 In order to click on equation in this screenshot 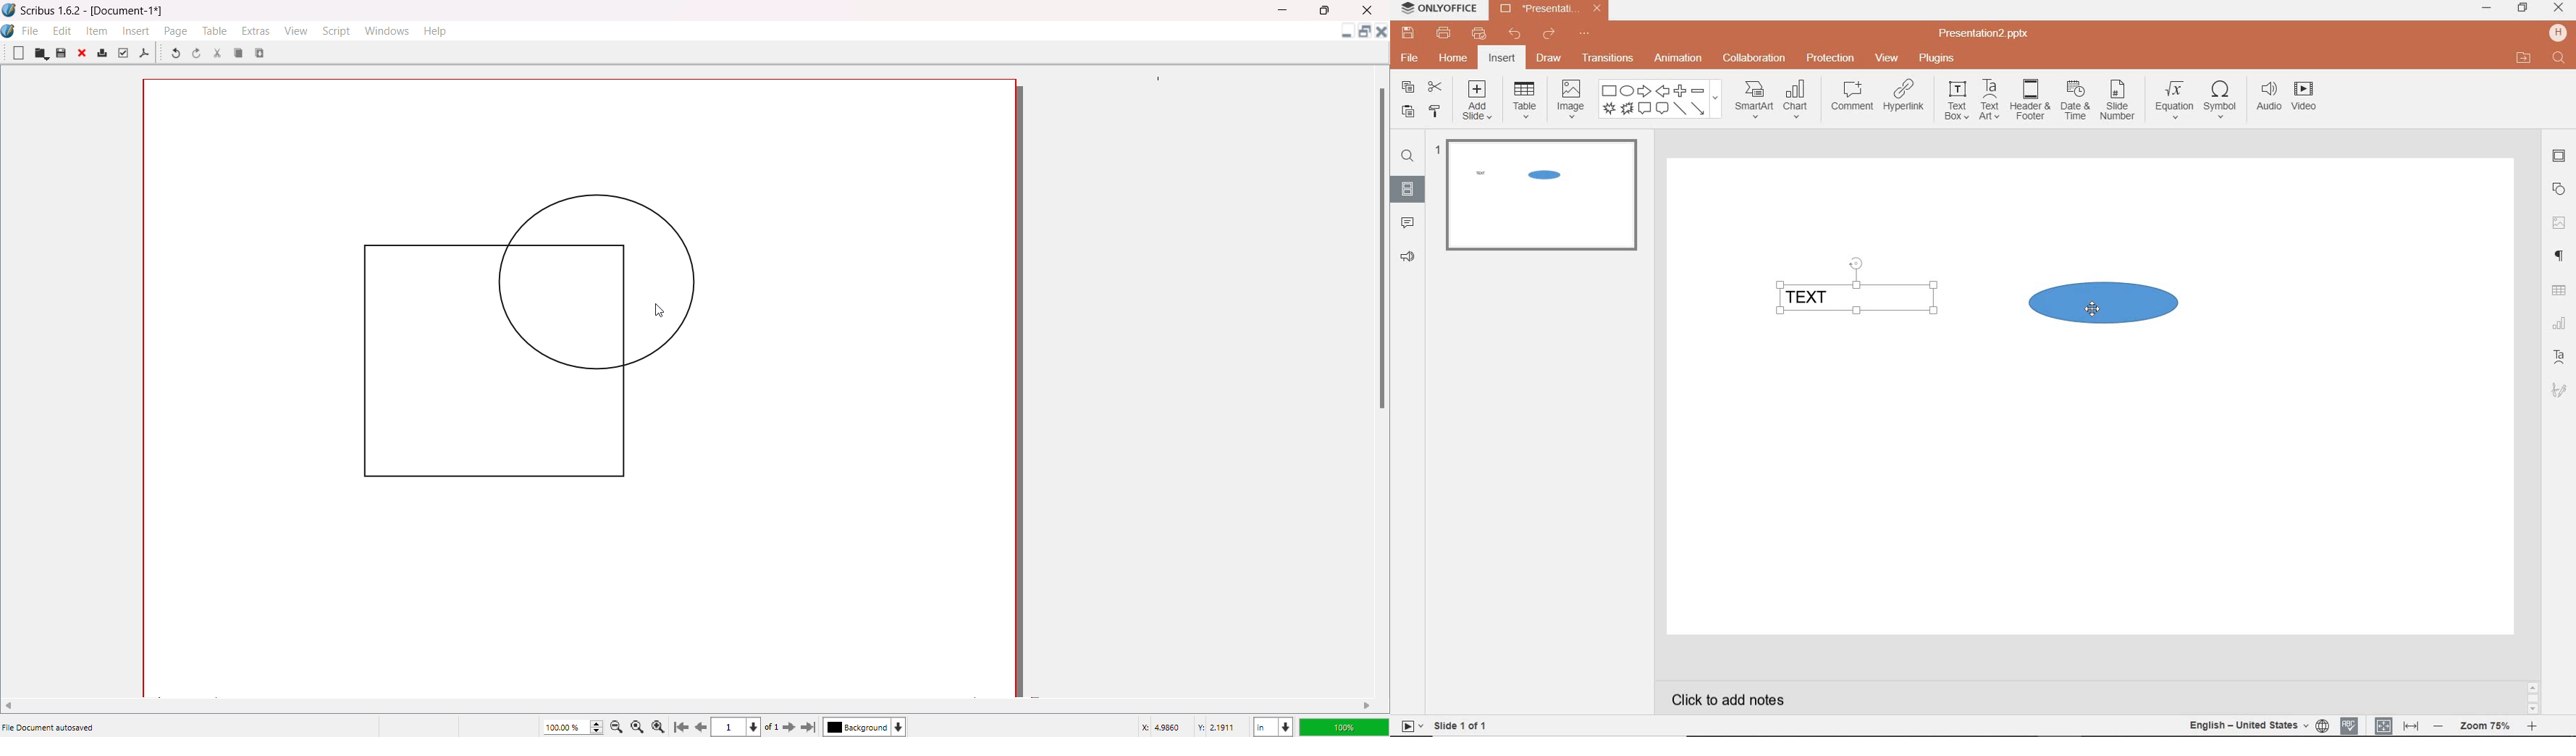, I will do `click(2172, 102)`.